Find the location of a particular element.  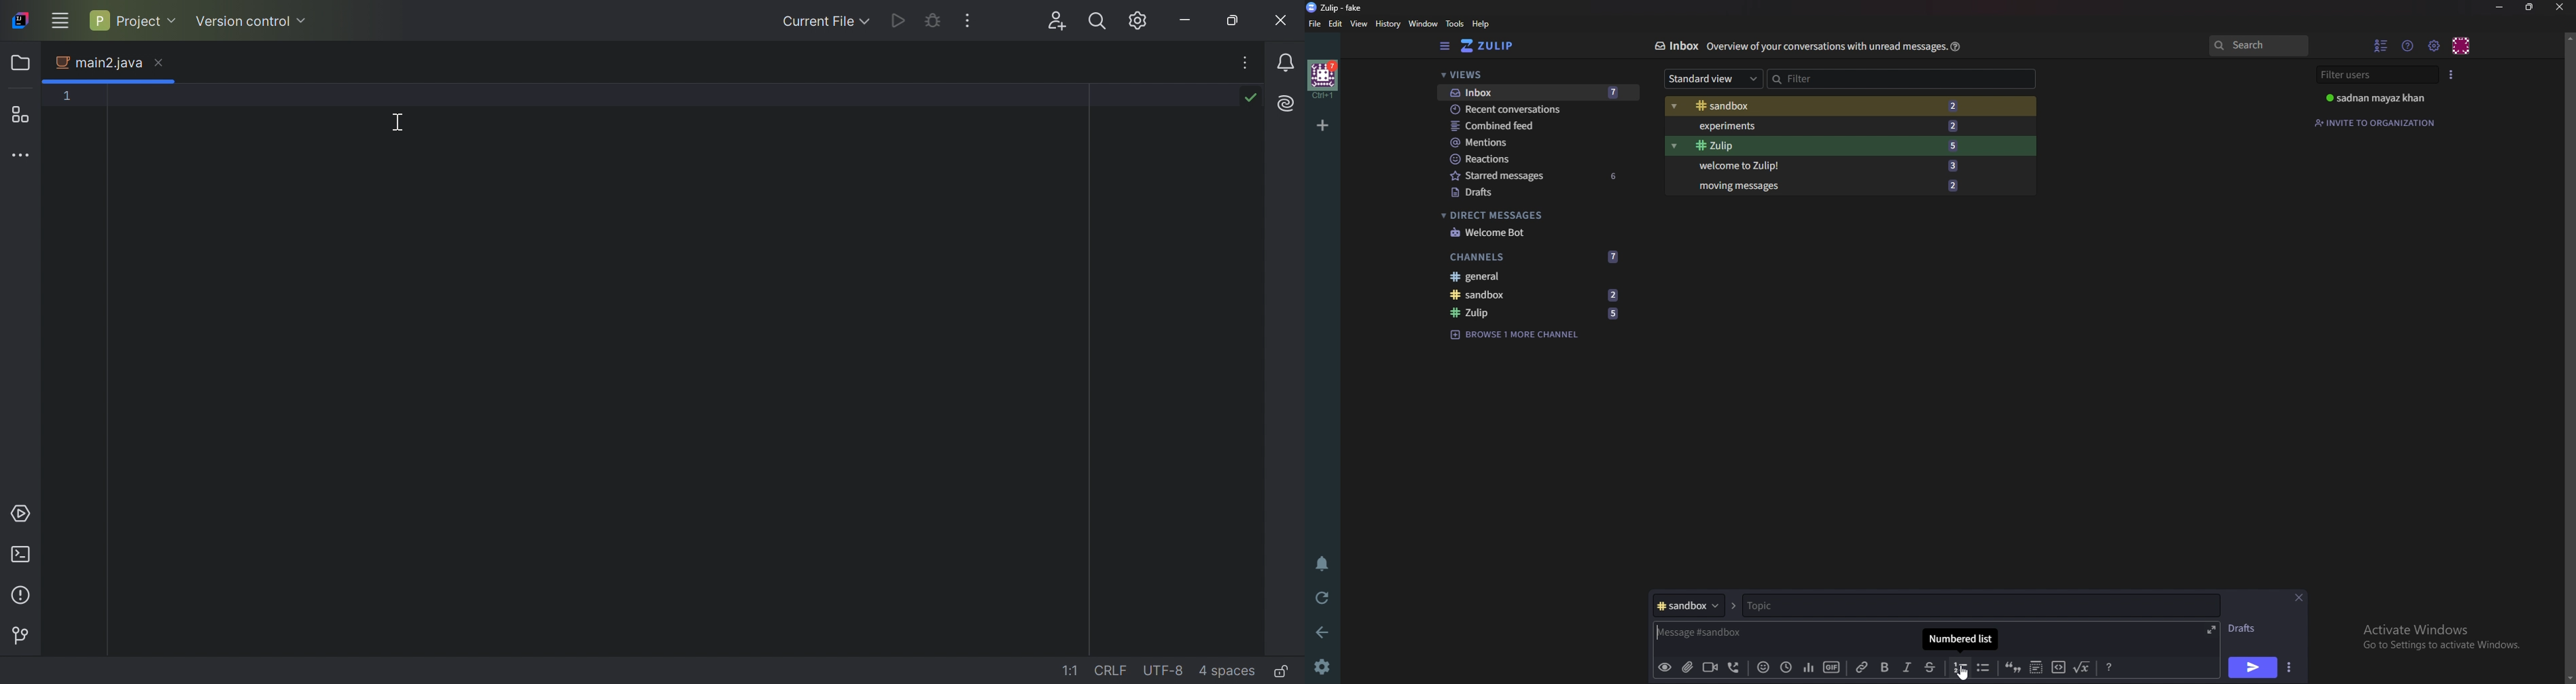

Tool tip is located at coordinates (1962, 640).